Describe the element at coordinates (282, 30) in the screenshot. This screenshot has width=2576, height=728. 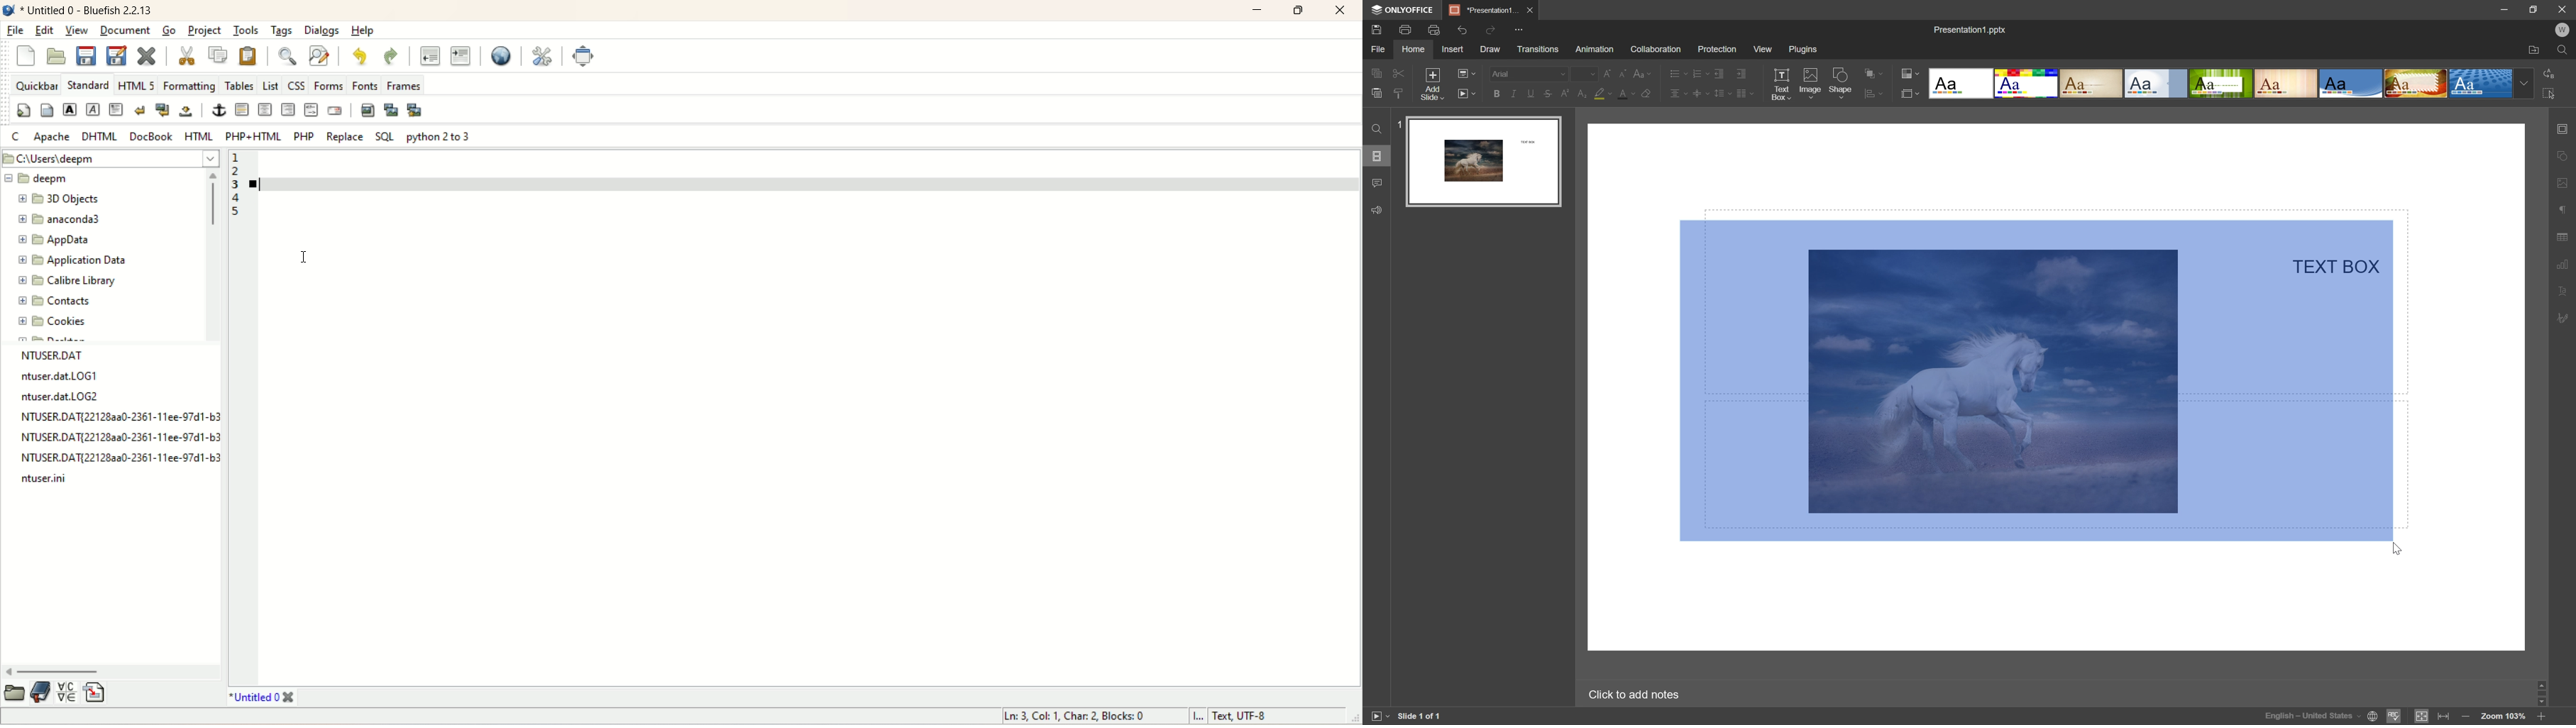
I see `tags` at that location.